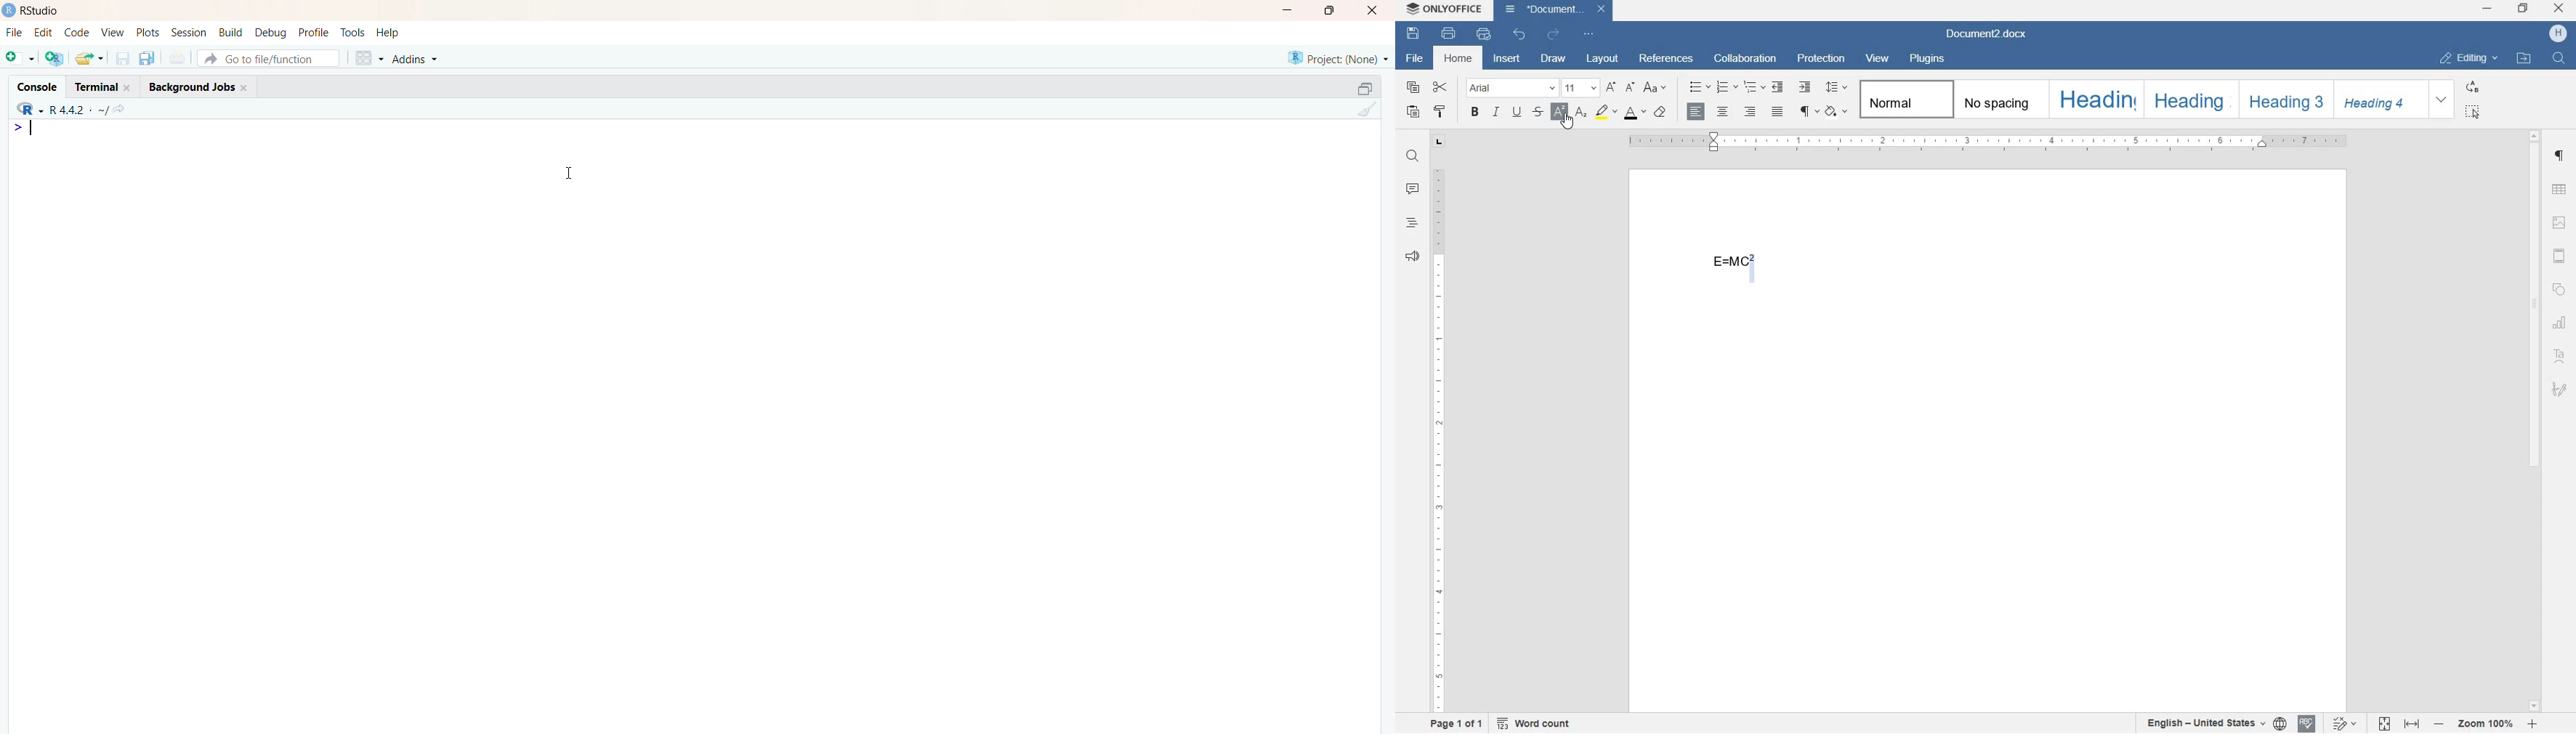 Image resolution: width=2576 pixels, height=756 pixels. I want to click on copy, so click(1413, 89).